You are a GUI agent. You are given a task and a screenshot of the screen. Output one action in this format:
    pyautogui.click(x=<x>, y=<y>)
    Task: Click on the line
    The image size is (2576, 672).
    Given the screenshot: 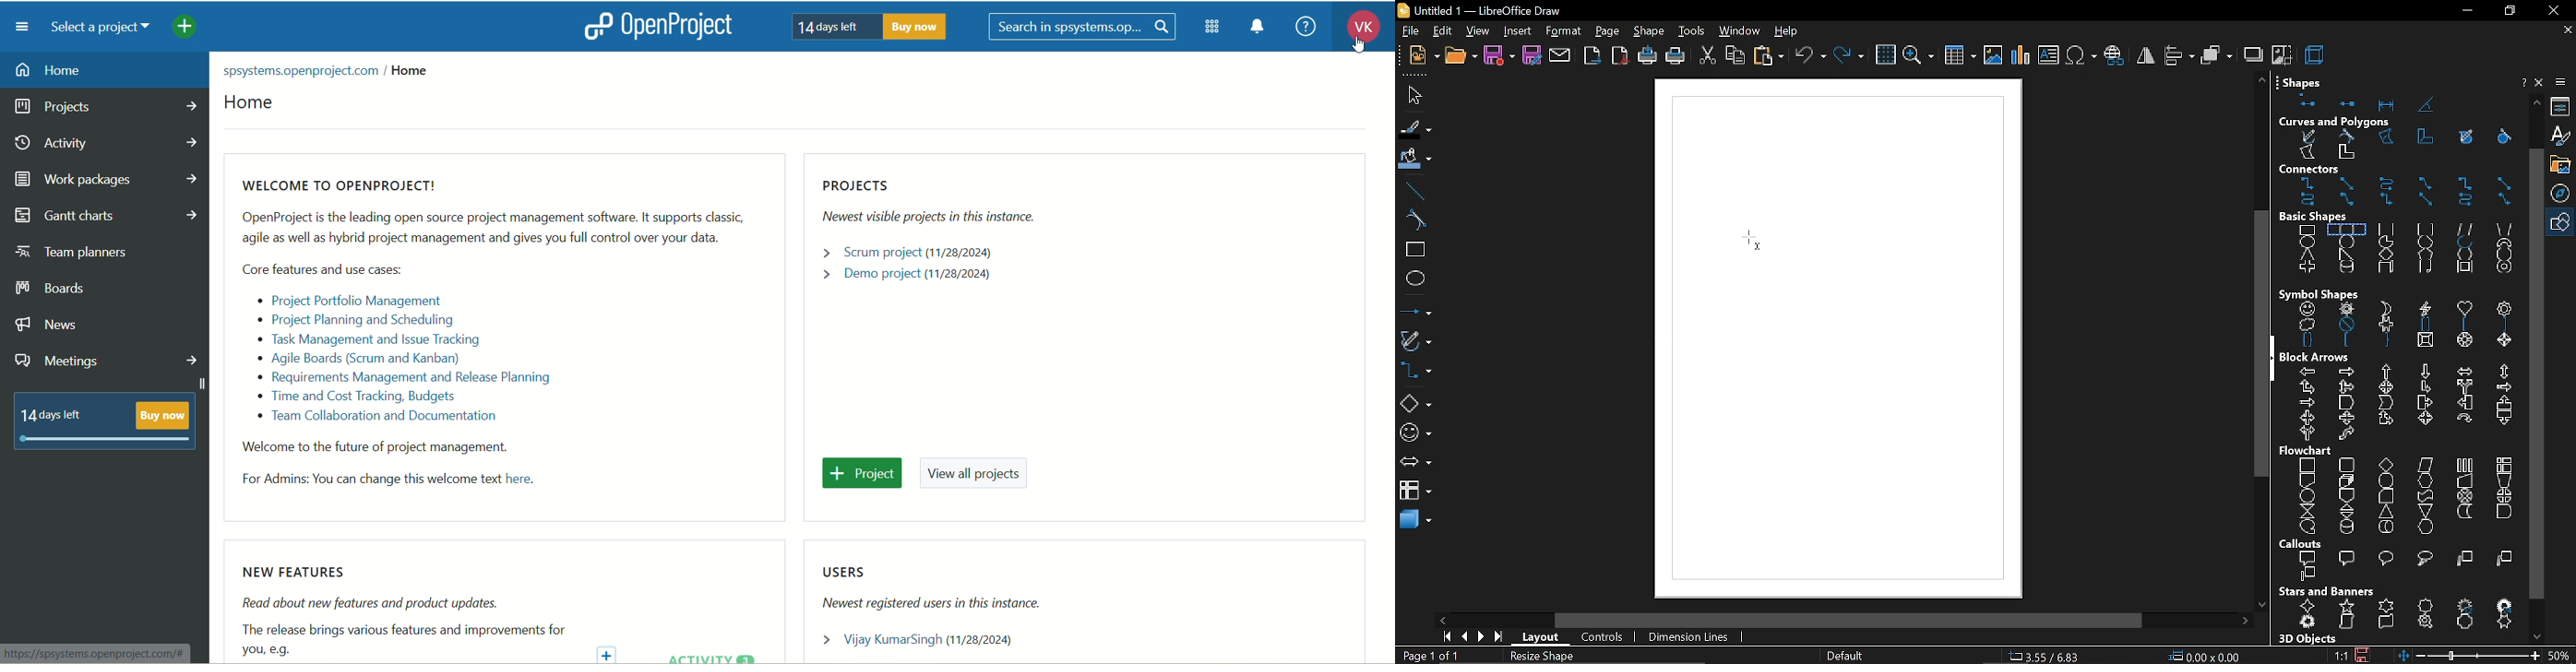 What is the action you would take?
    pyautogui.click(x=1415, y=191)
    